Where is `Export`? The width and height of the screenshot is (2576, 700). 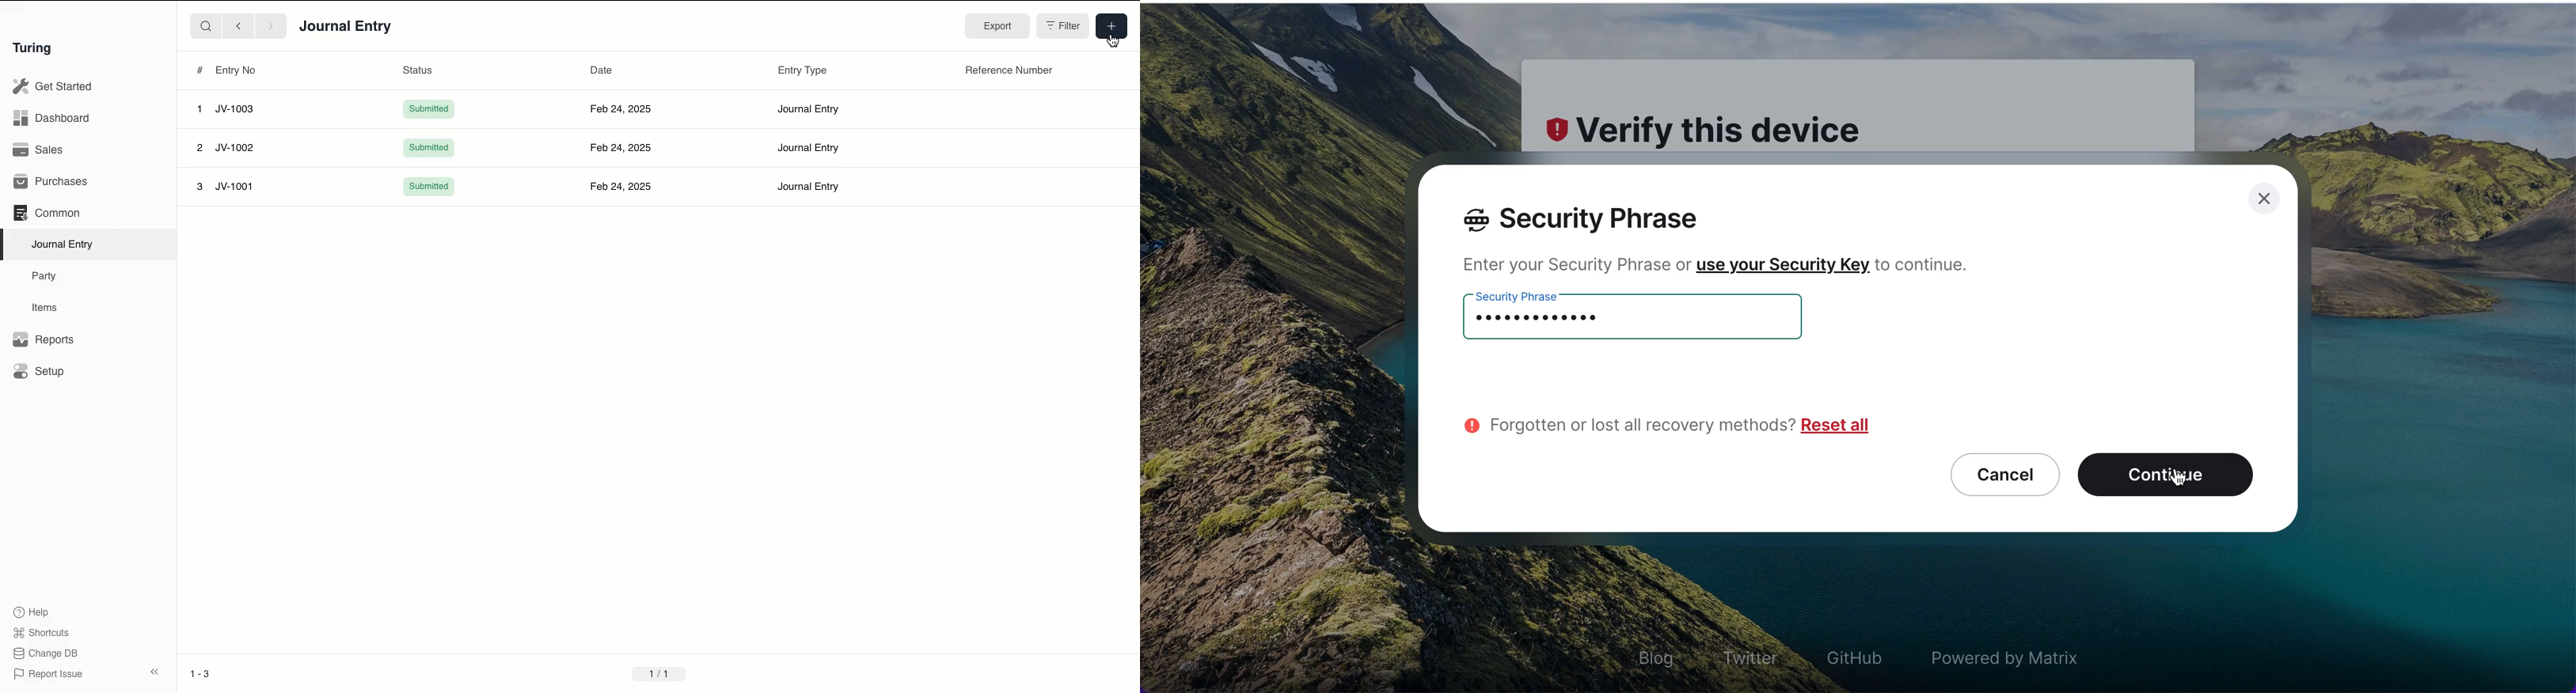
Export is located at coordinates (995, 26).